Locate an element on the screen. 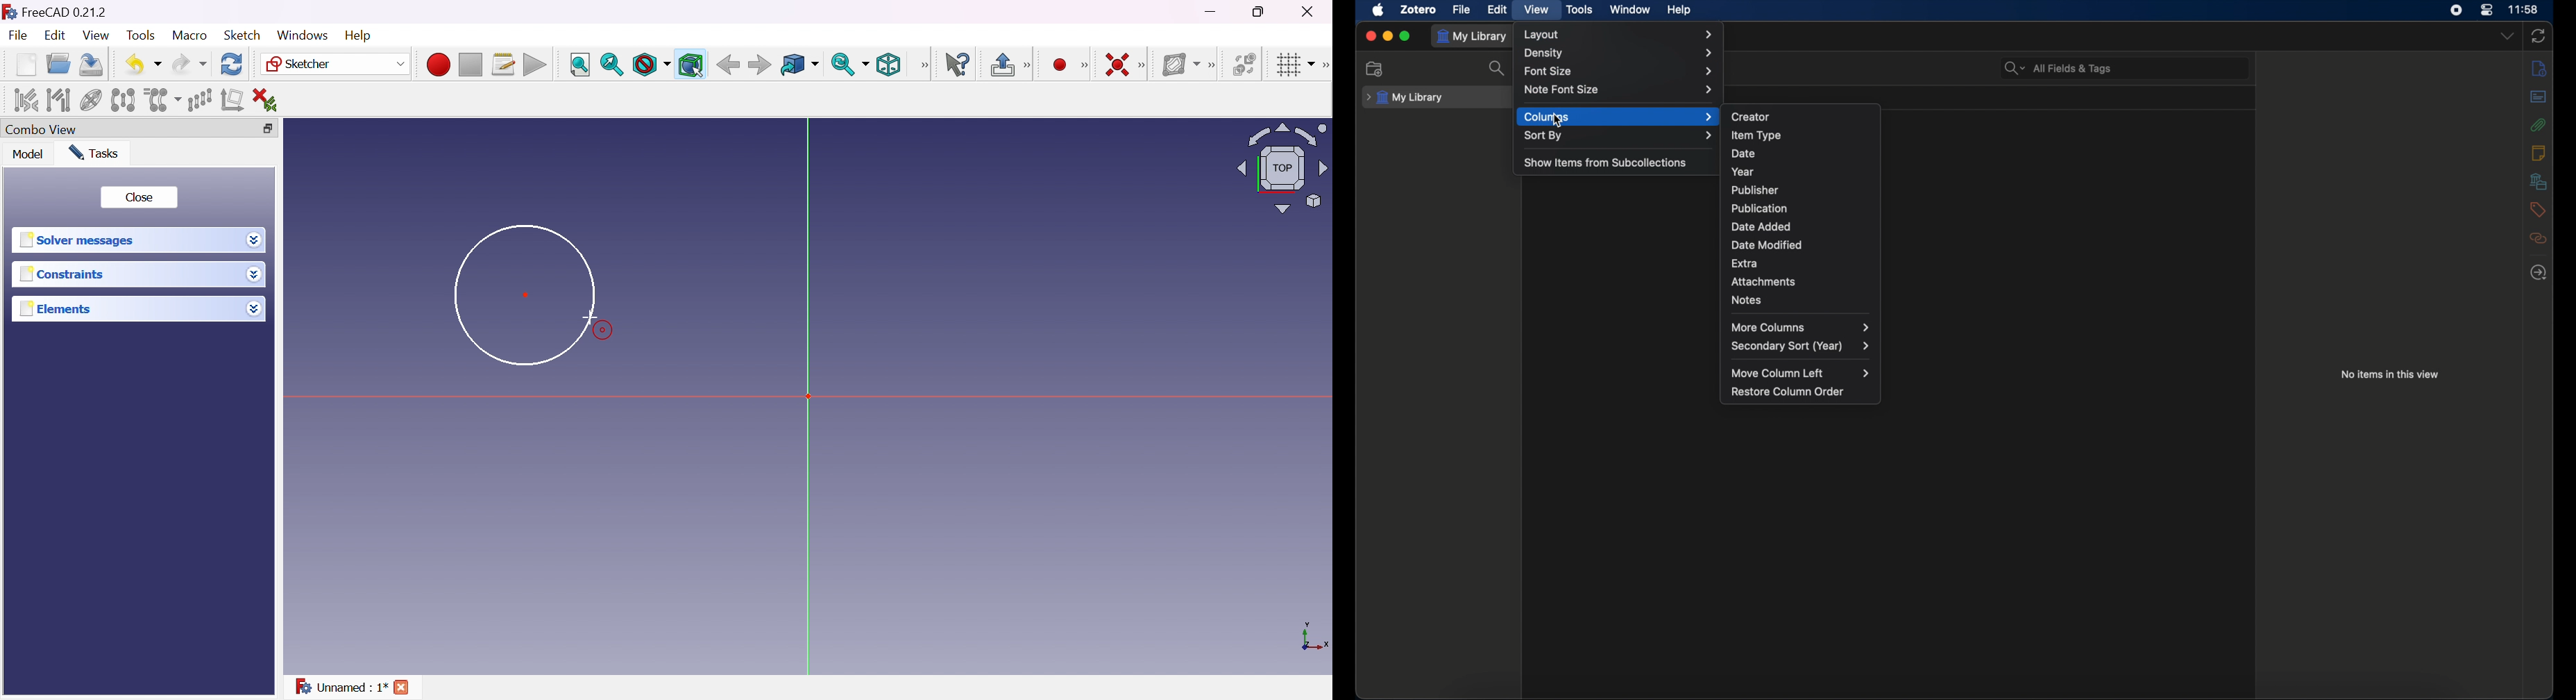 This screenshot has width=2576, height=700. Stop macro recording is located at coordinates (469, 65).